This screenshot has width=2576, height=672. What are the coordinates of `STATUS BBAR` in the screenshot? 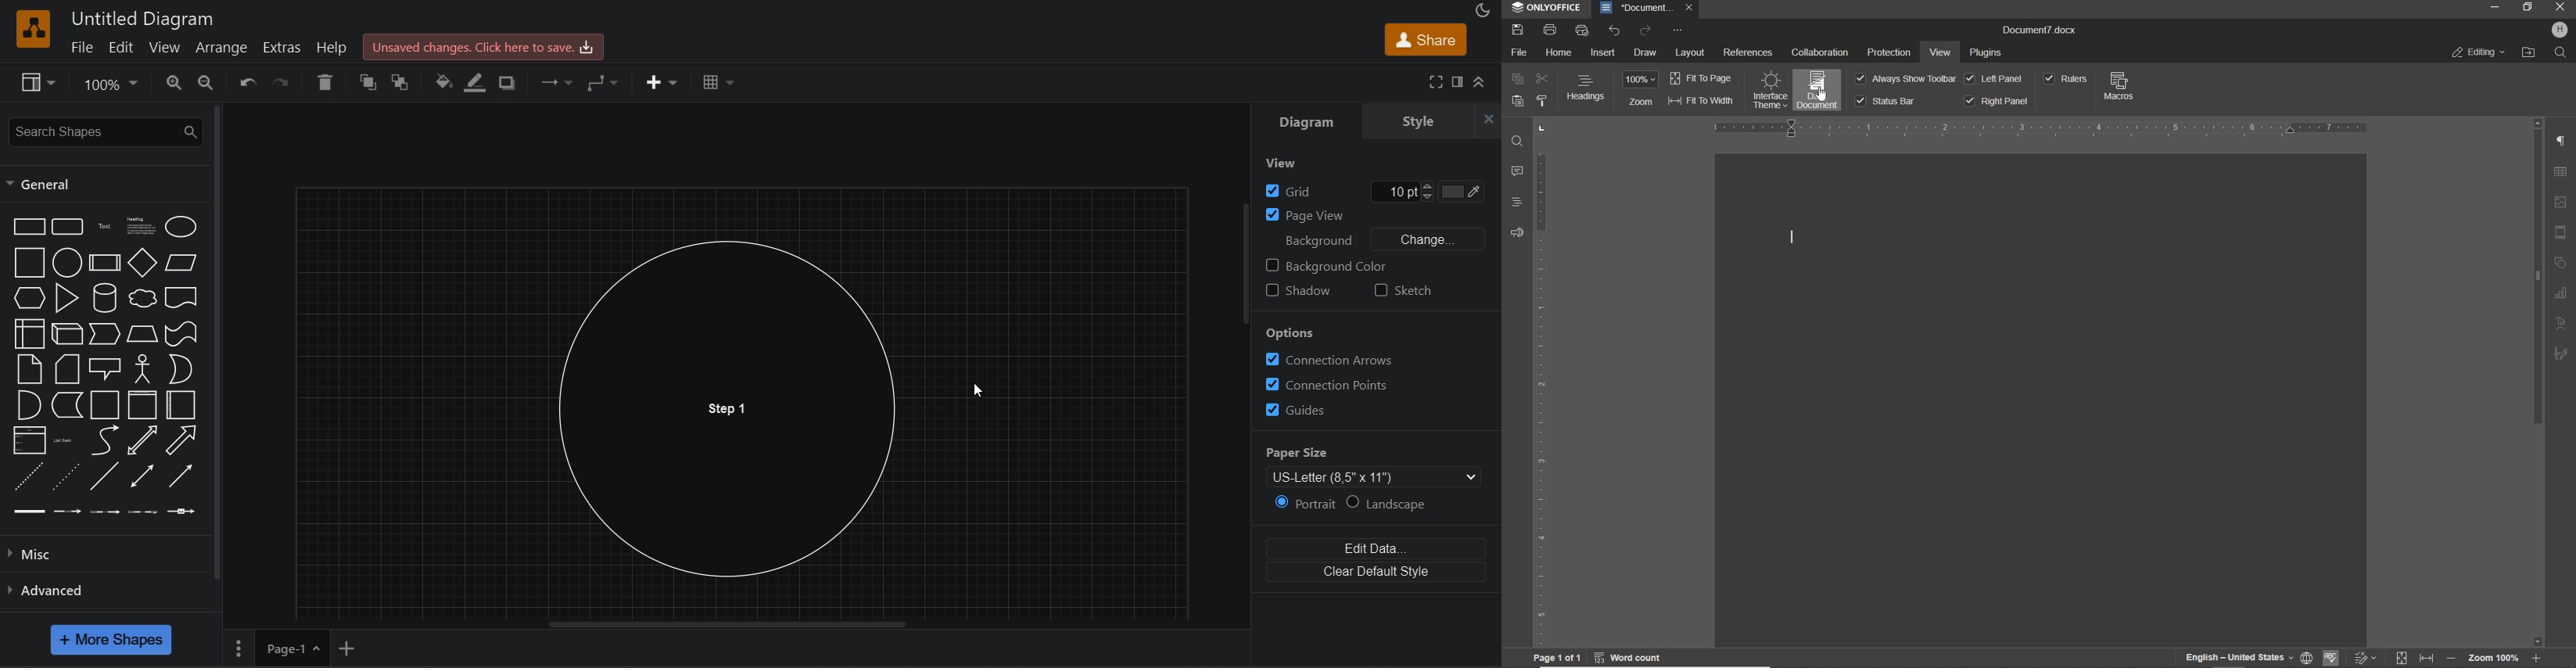 It's located at (1885, 100).